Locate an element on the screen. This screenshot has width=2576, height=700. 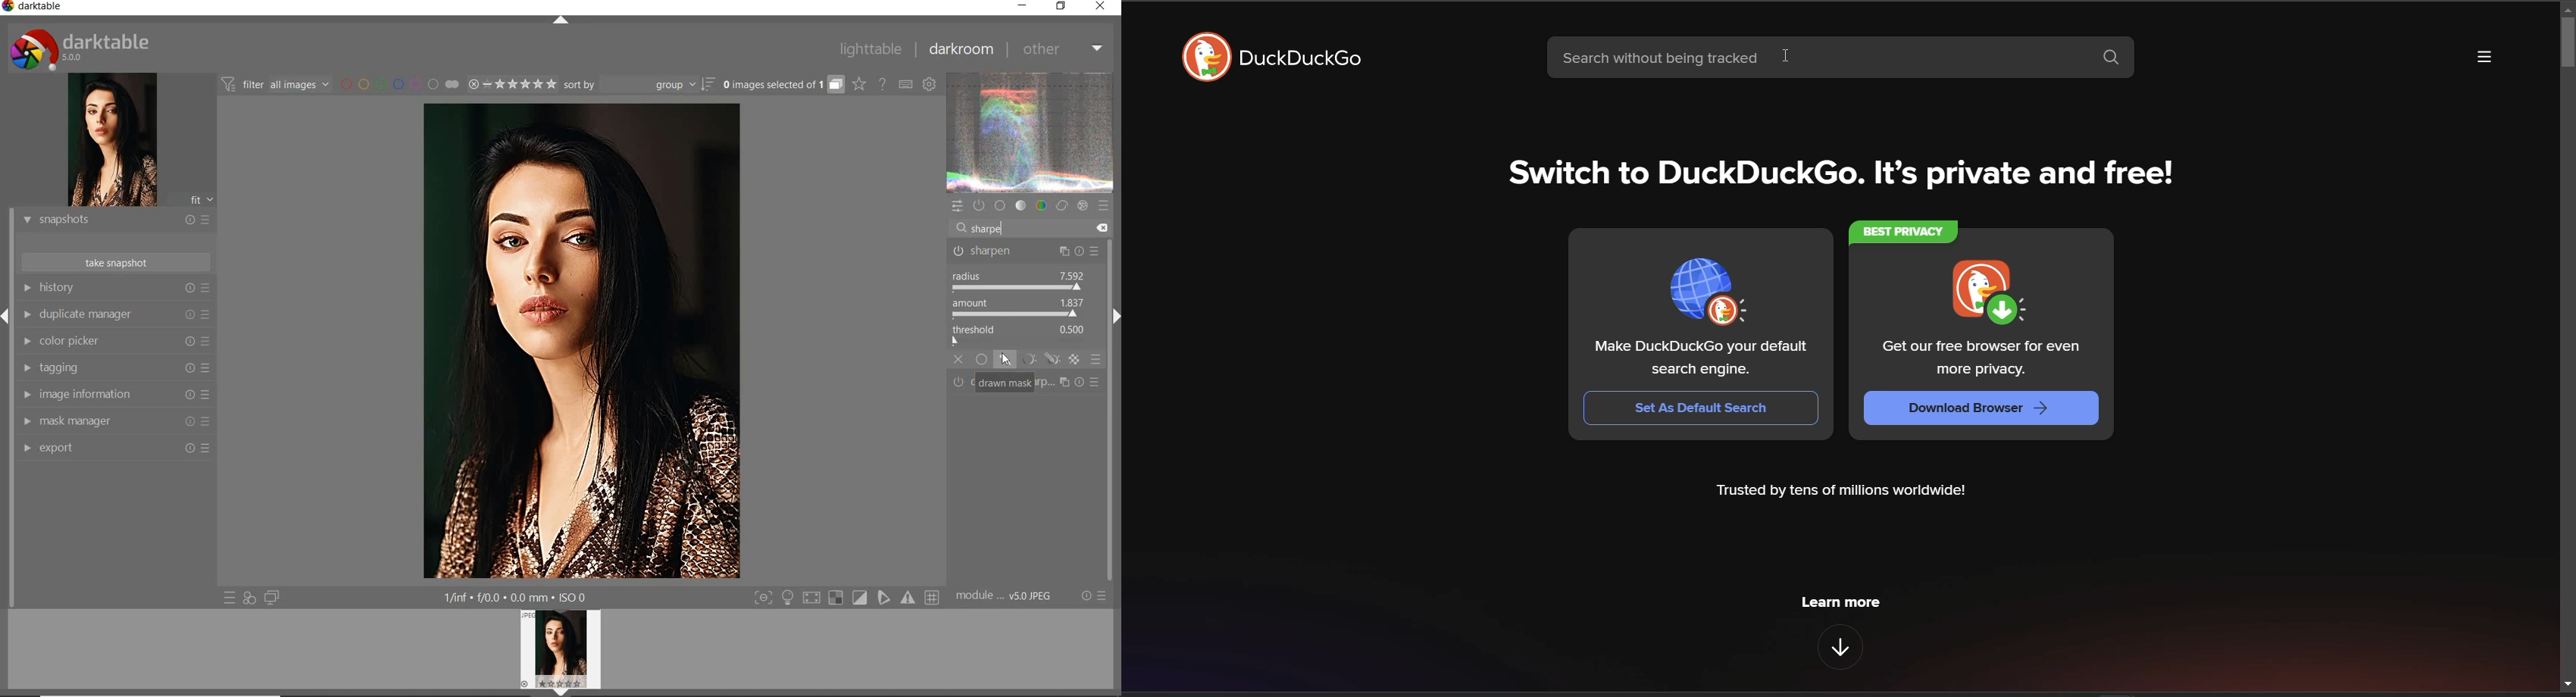
sign  is located at coordinates (909, 600).